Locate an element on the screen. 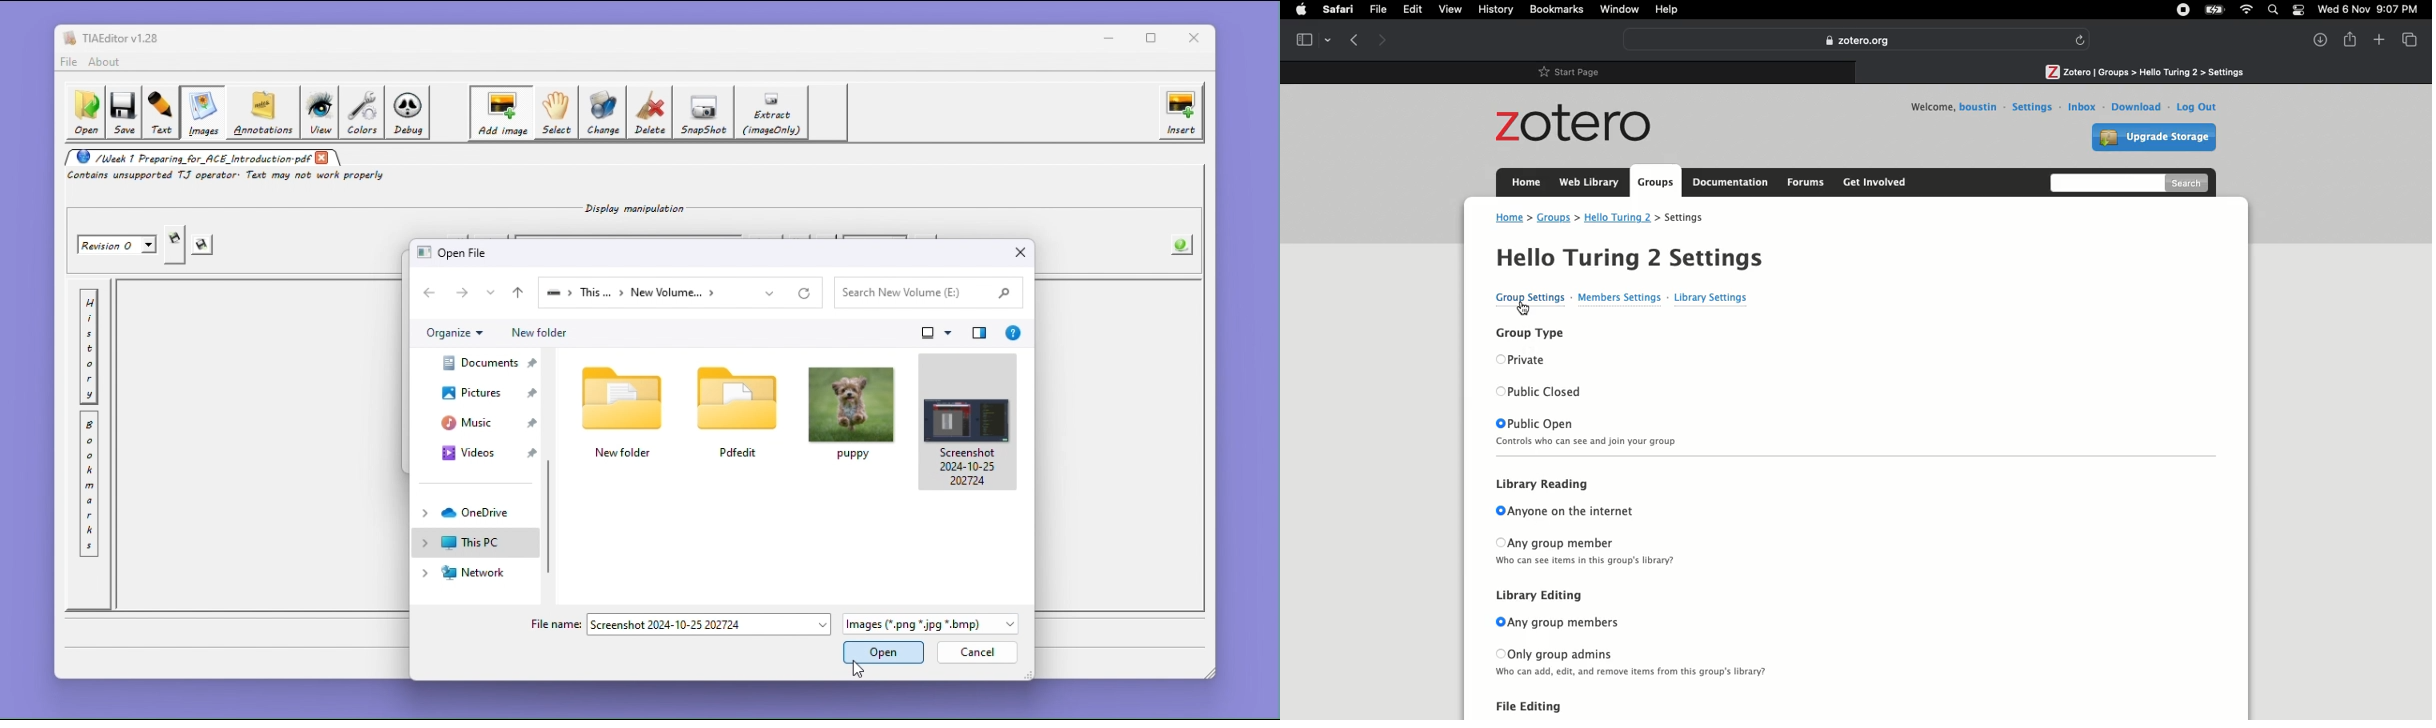 The height and width of the screenshot is (728, 2436). Downlaods is located at coordinates (2315, 38).